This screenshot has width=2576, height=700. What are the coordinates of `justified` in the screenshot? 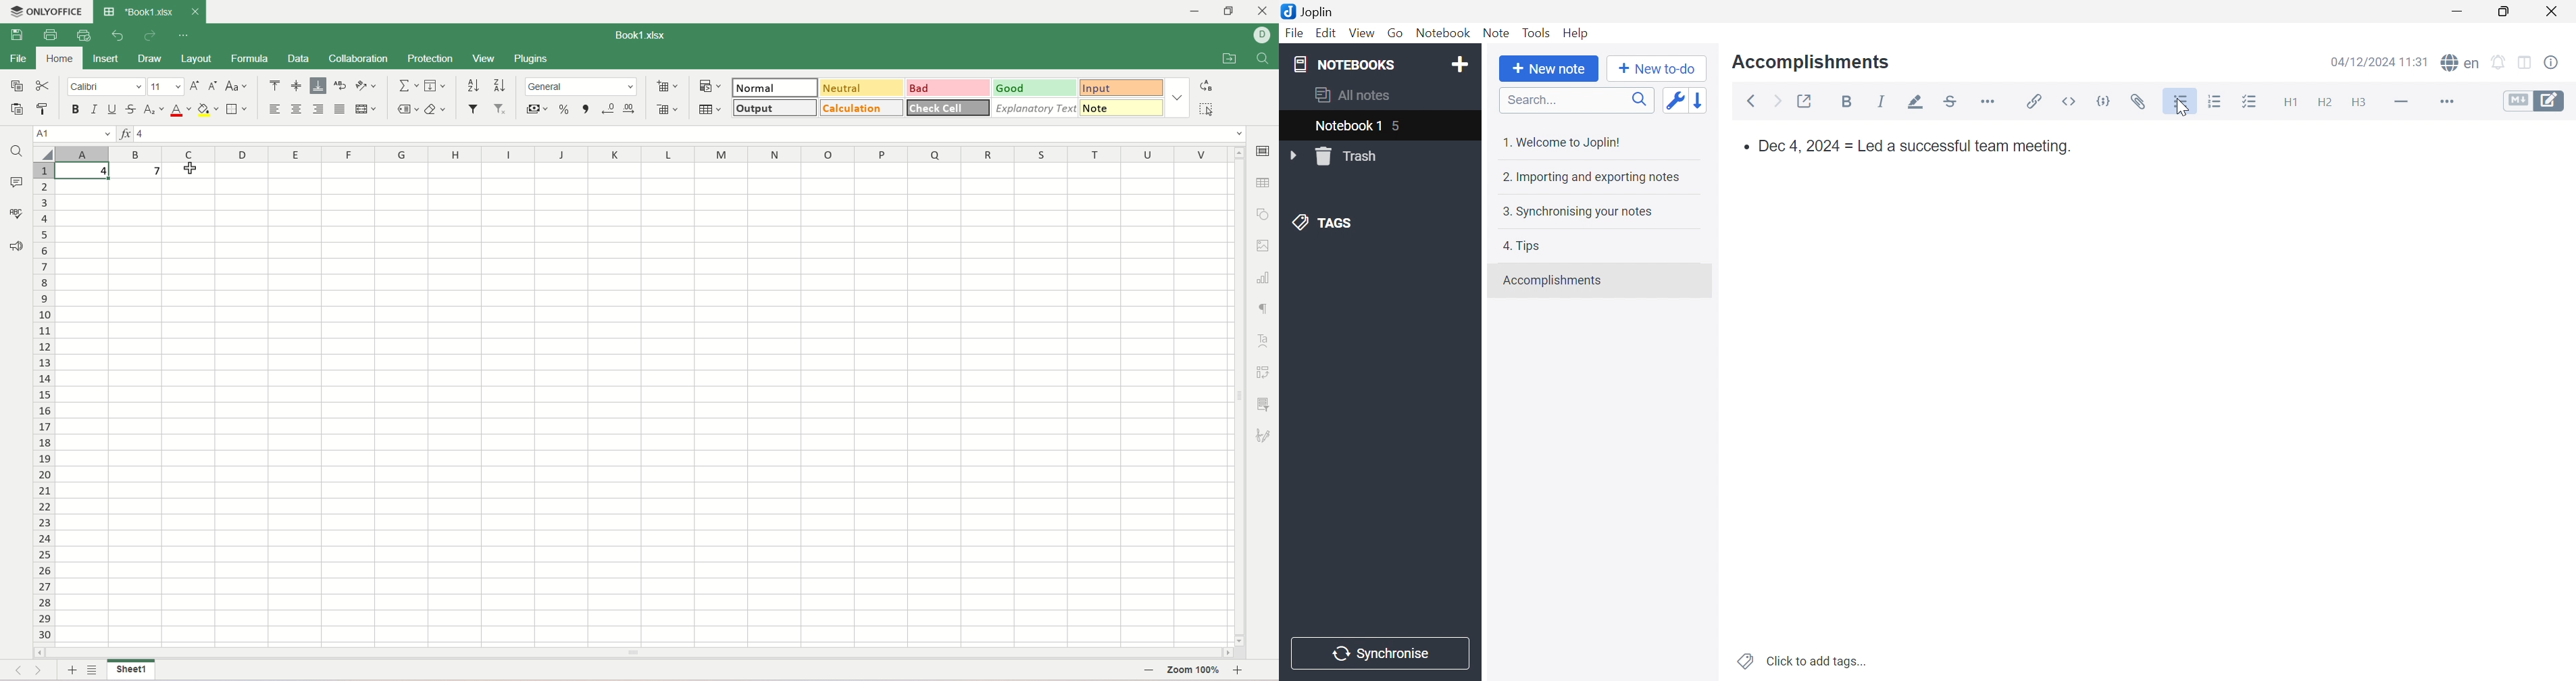 It's located at (340, 109).